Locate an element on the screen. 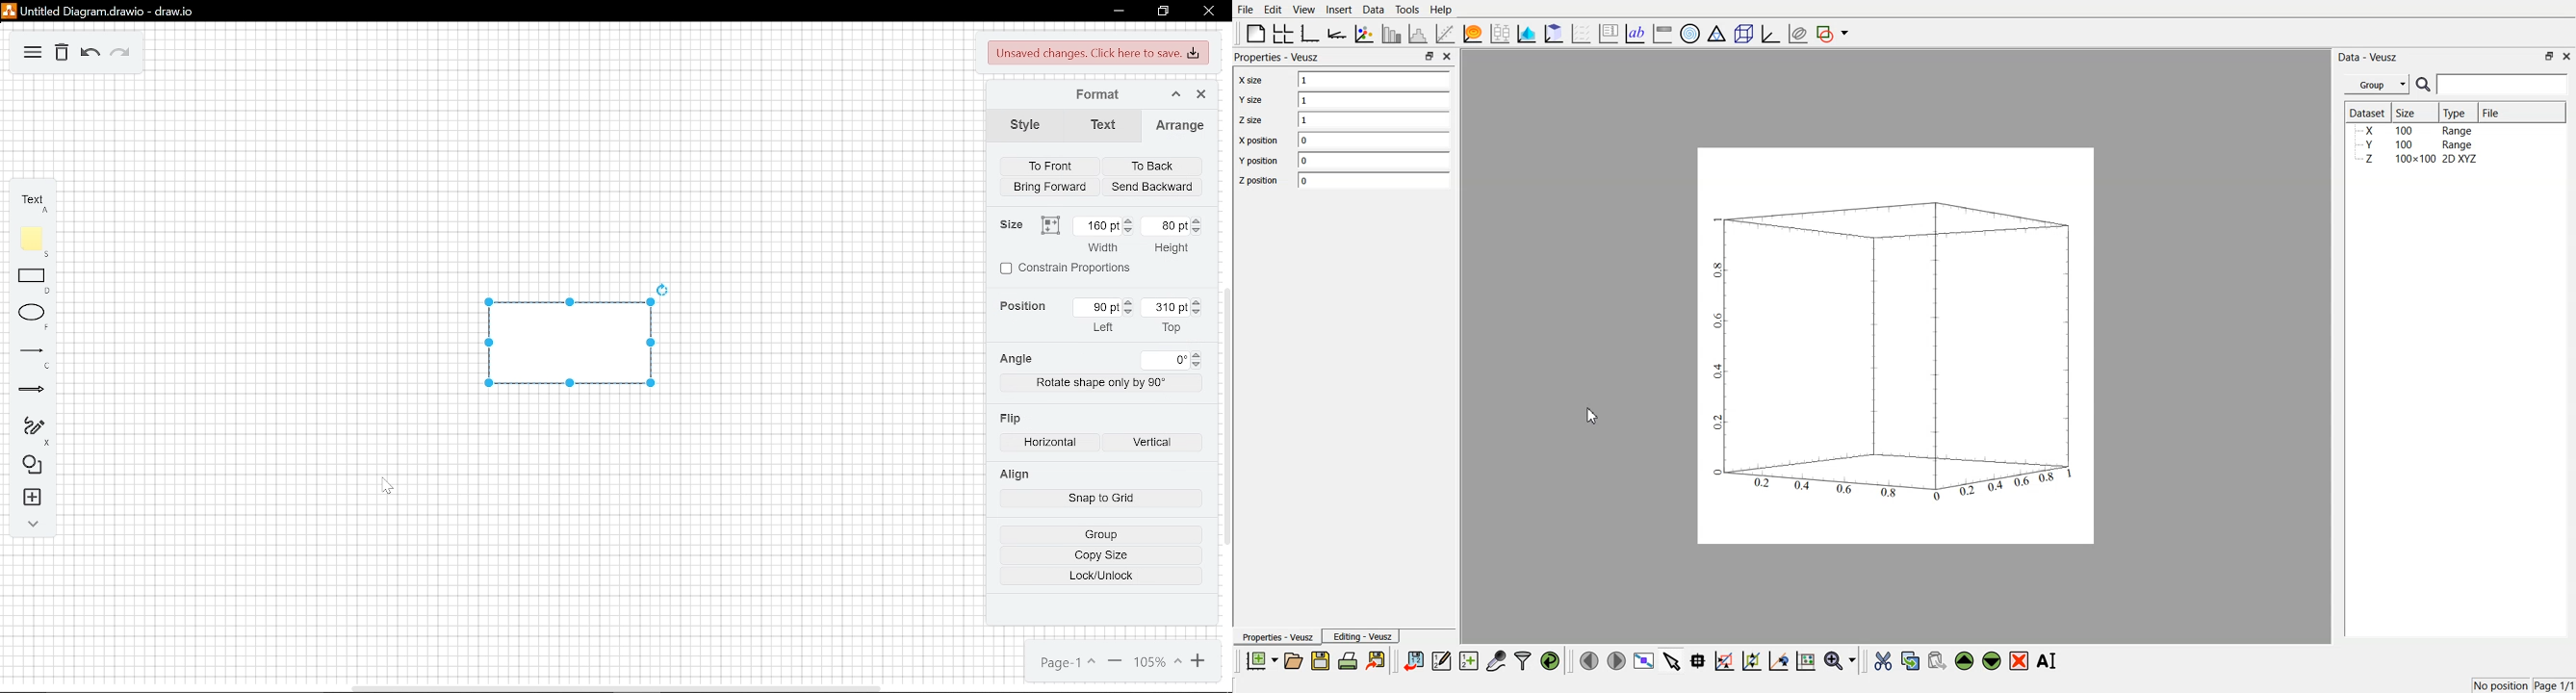 The width and height of the screenshot is (2576, 700). snap to grid is located at coordinates (1101, 499).